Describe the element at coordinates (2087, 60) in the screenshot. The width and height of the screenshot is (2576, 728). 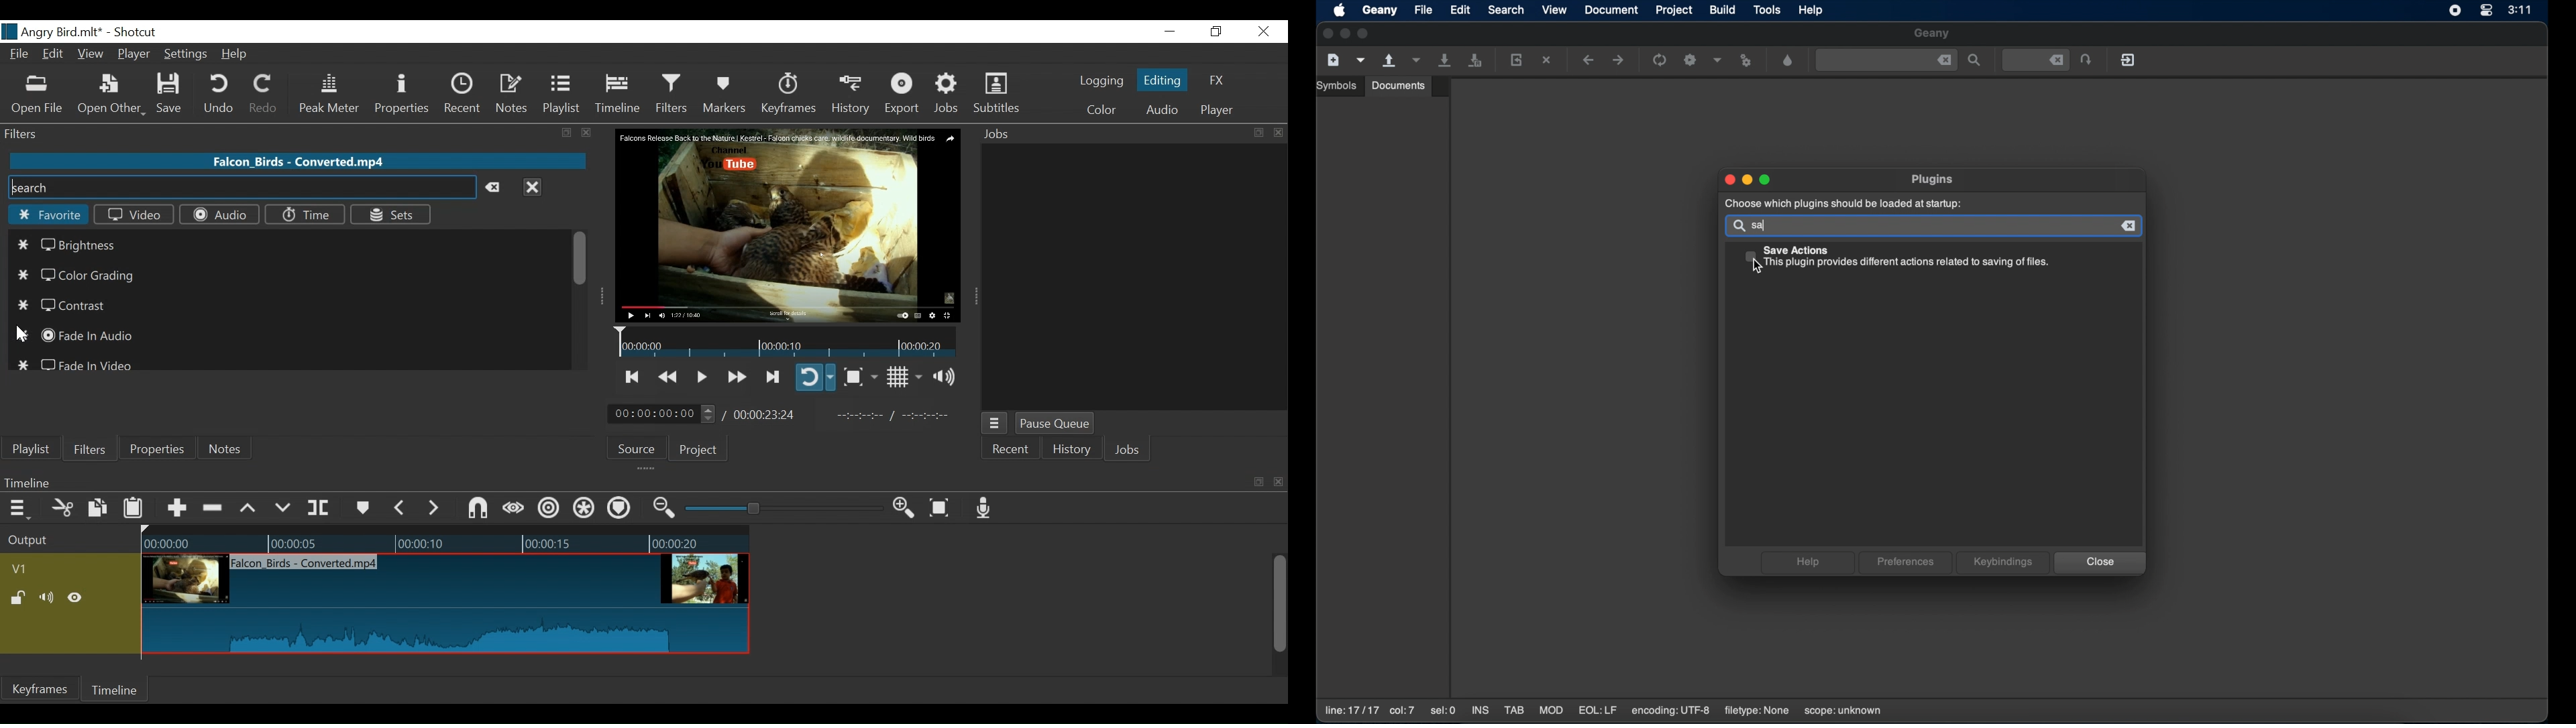
I see `jump to the entered file` at that location.